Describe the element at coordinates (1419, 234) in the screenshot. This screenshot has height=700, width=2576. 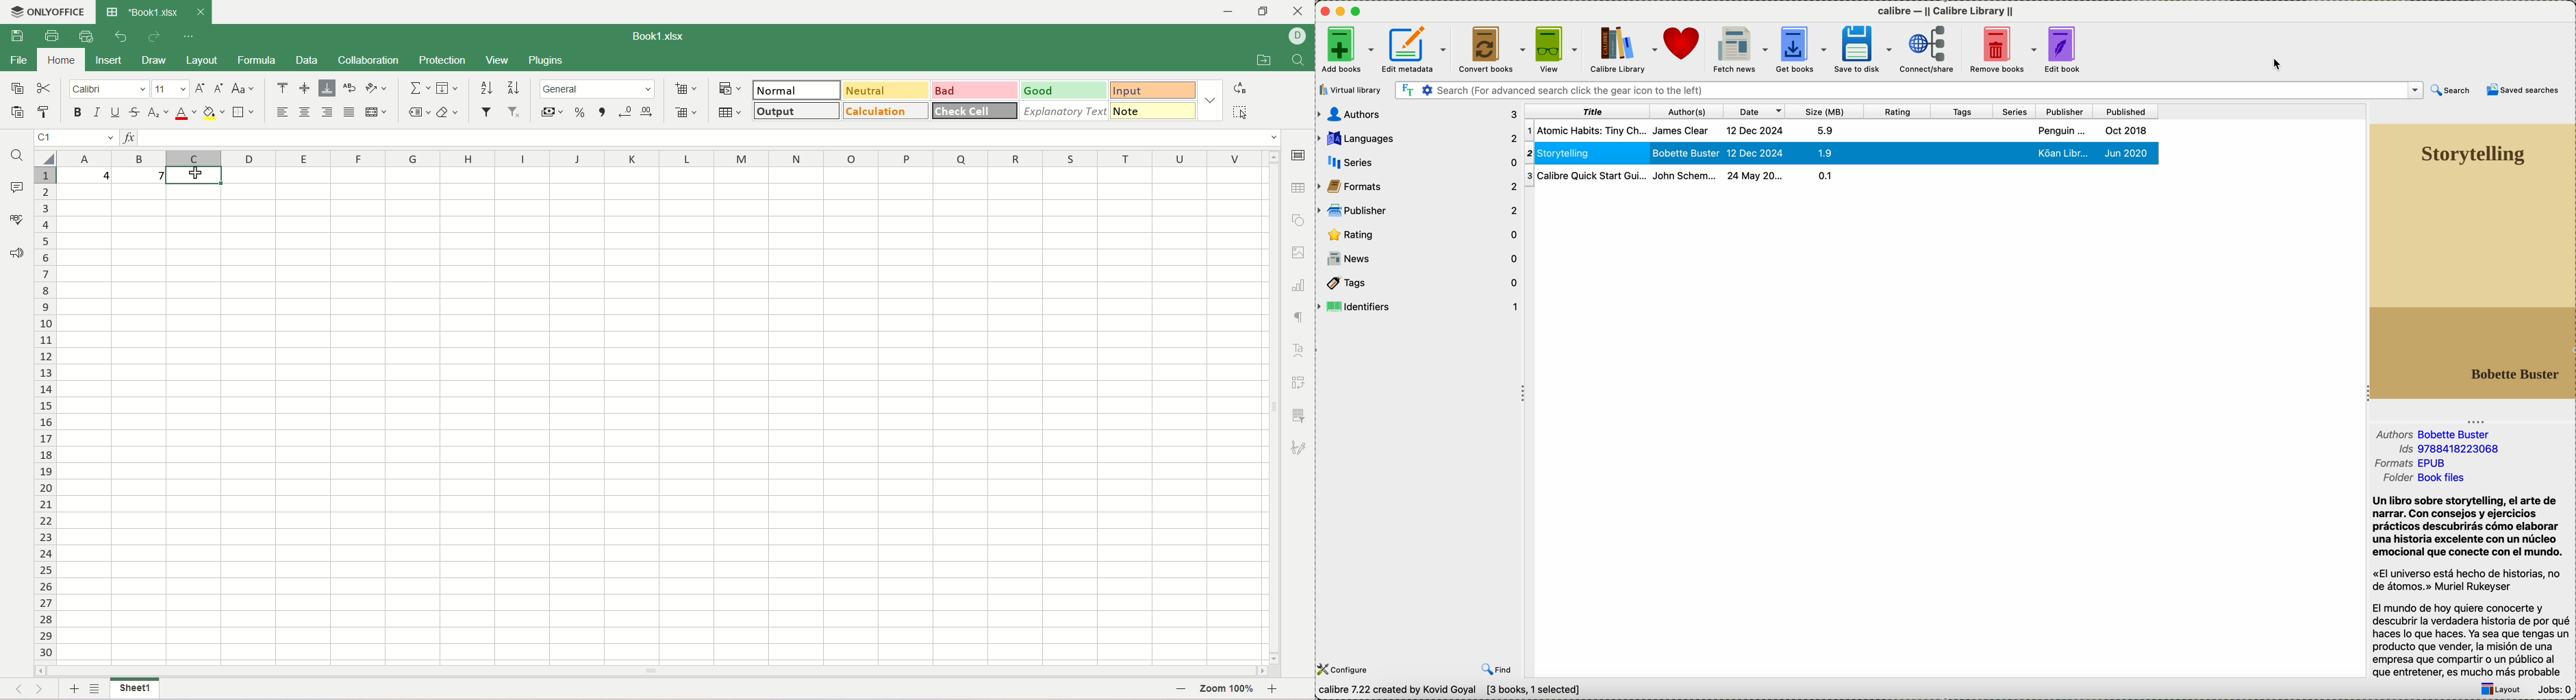
I see `rating` at that location.